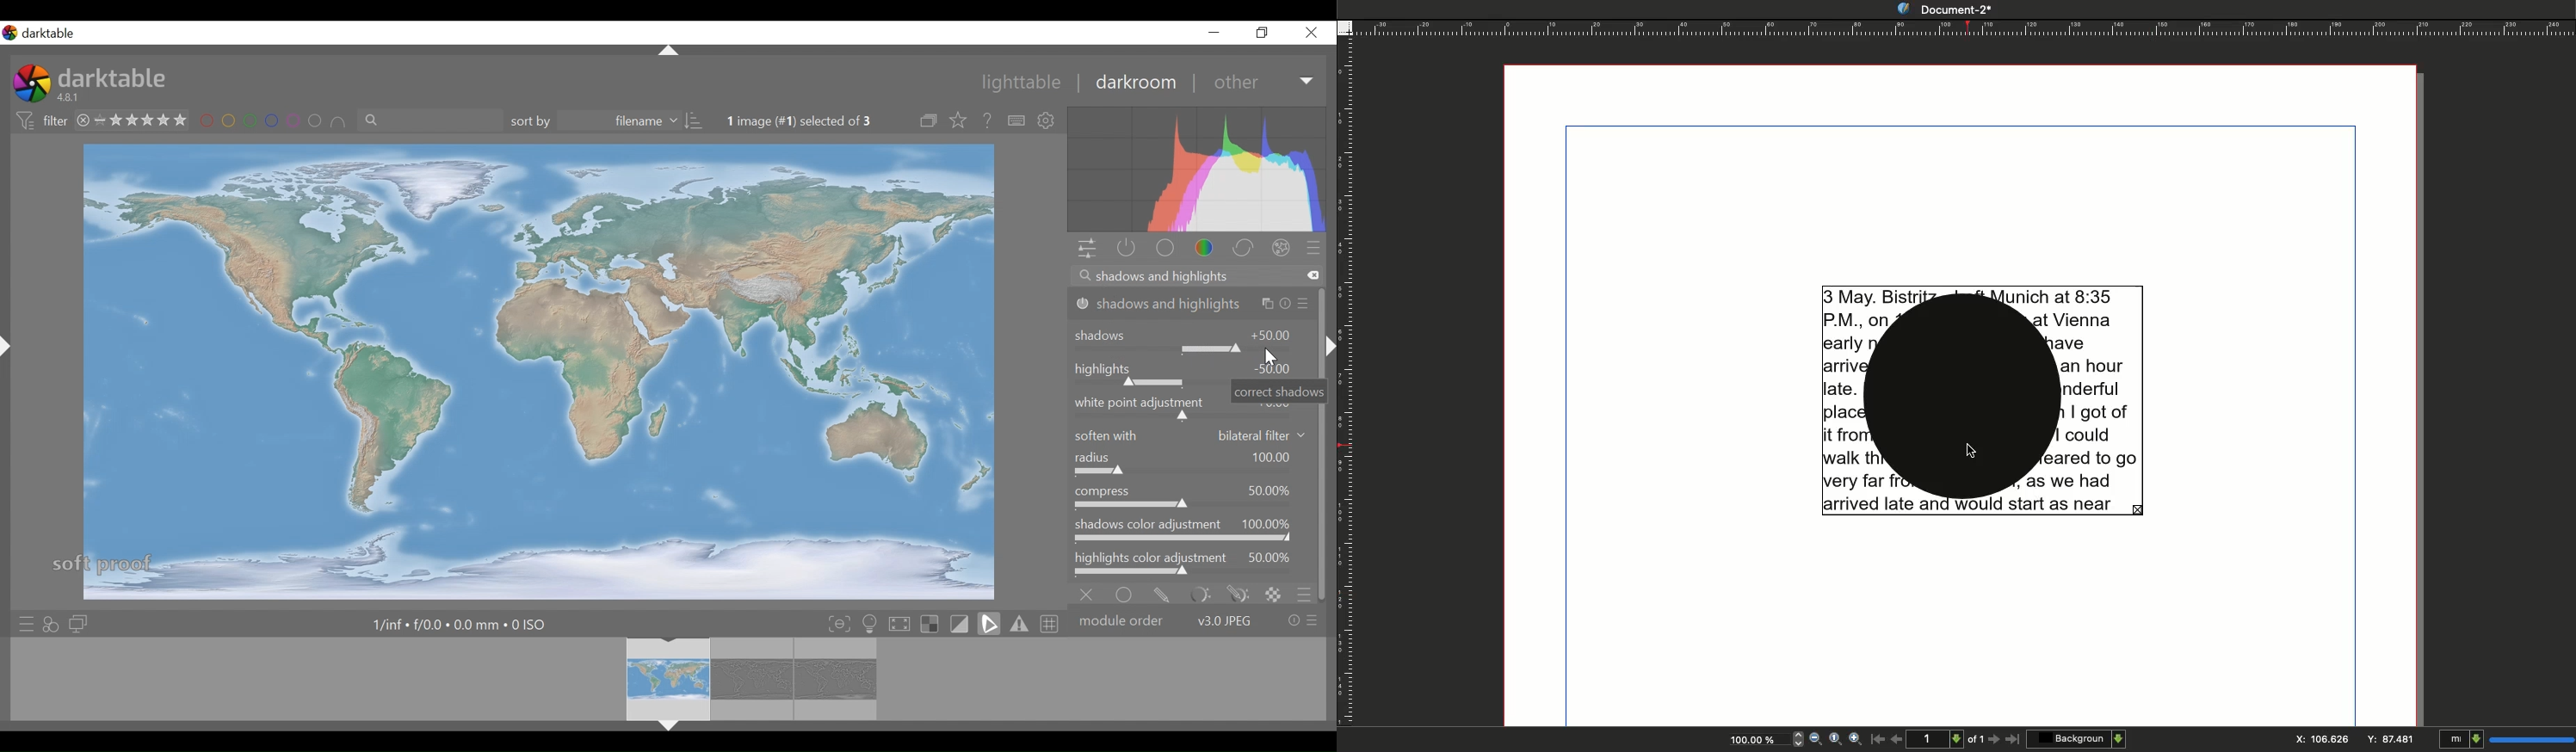 This screenshot has width=2576, height=756. I want to click on restore, so click(1266, 34).